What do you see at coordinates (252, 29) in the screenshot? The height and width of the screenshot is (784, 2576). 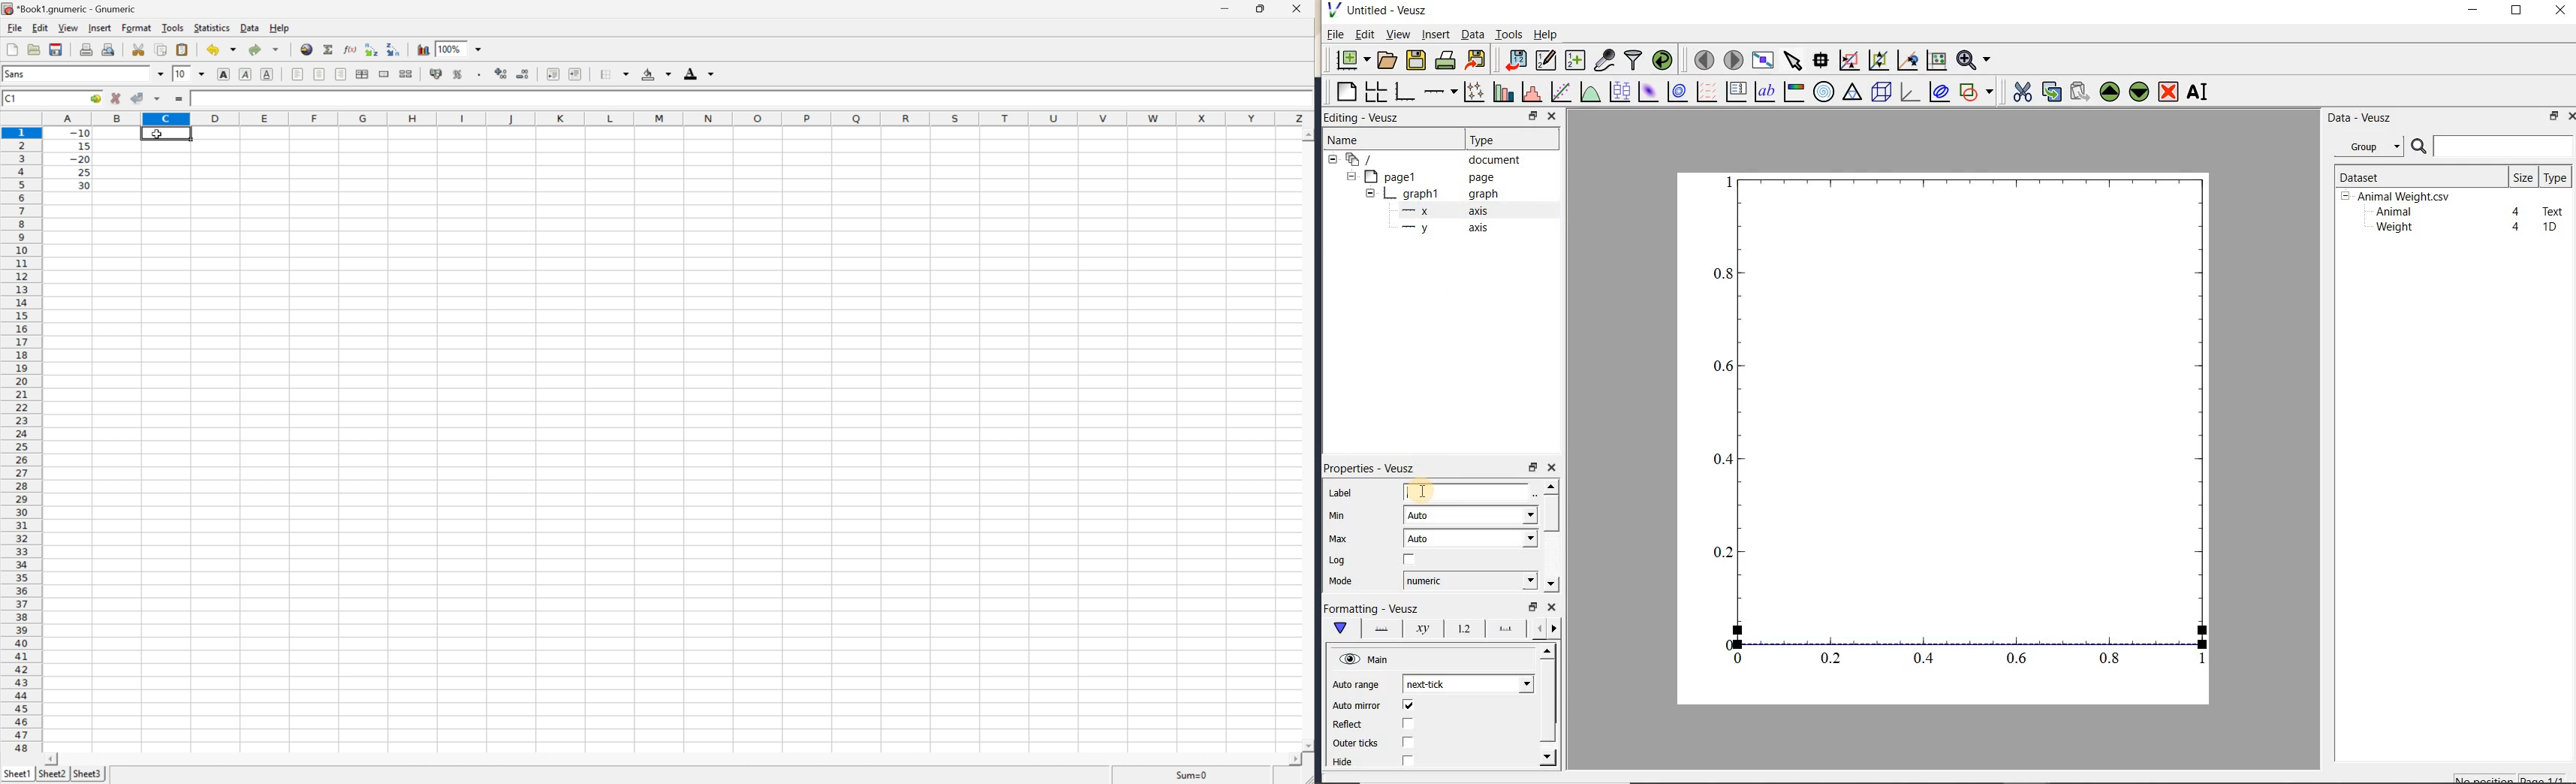 I see `Data` at bounding box center [252, 29].